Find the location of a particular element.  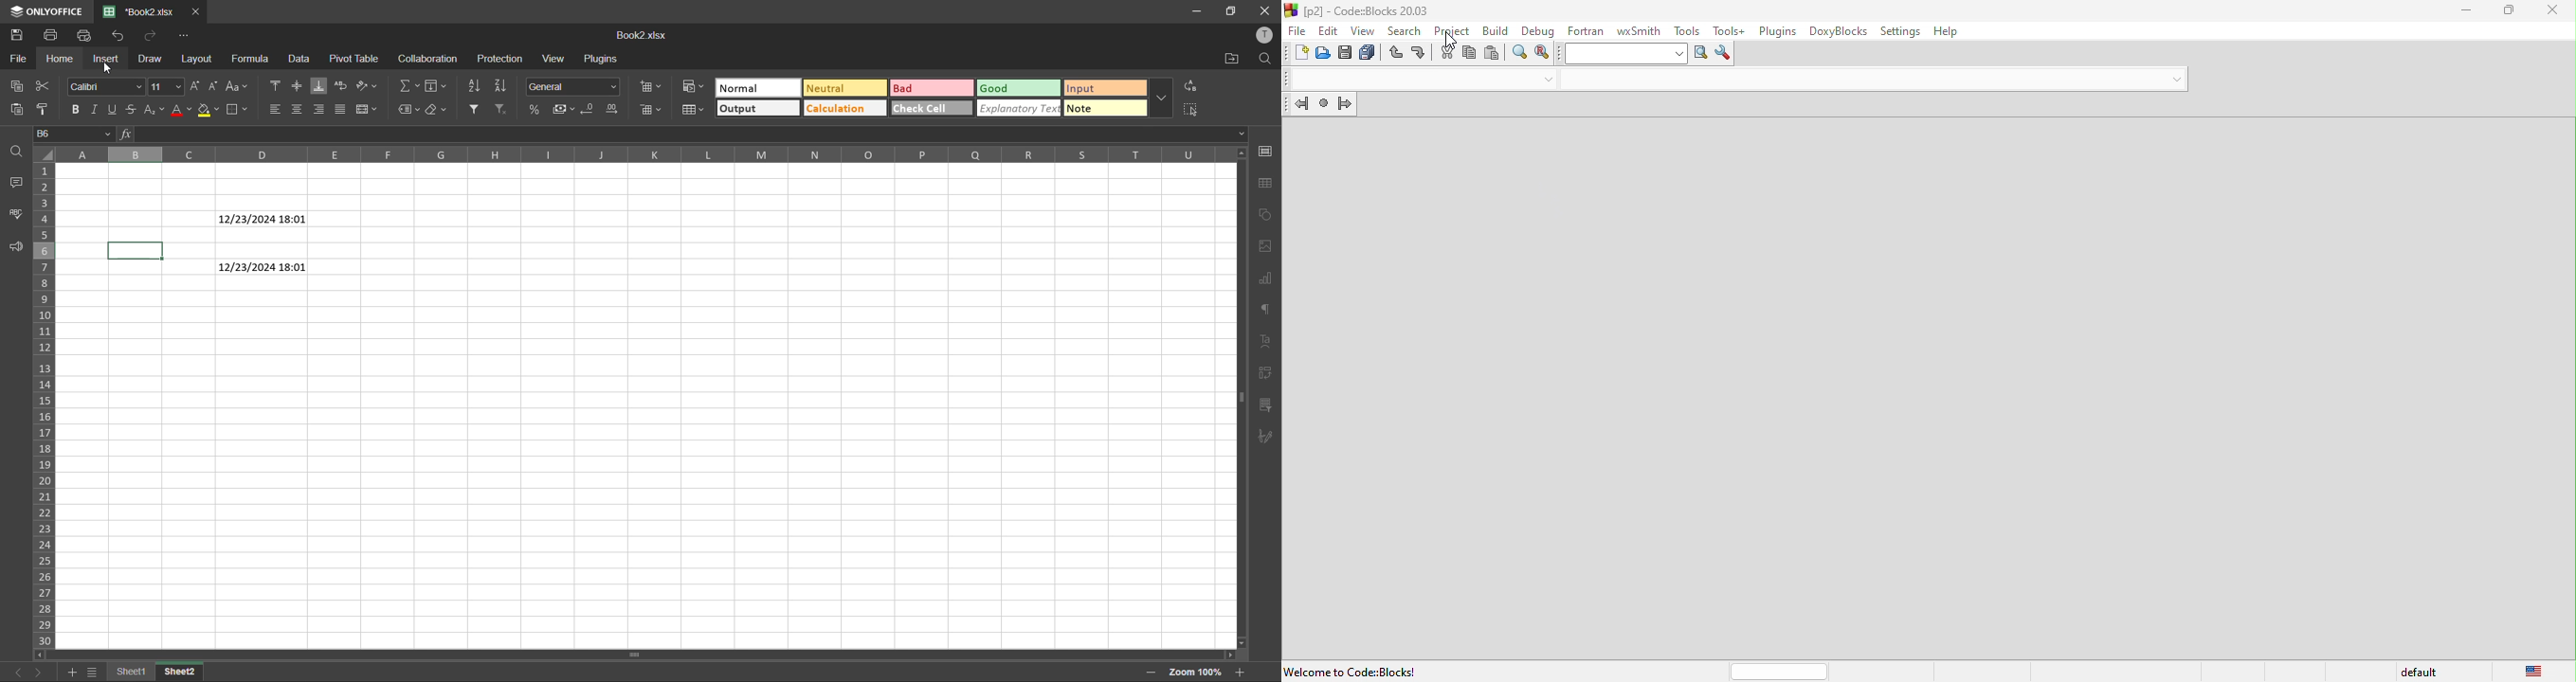

pivot table is located at coordinates (357, 59).